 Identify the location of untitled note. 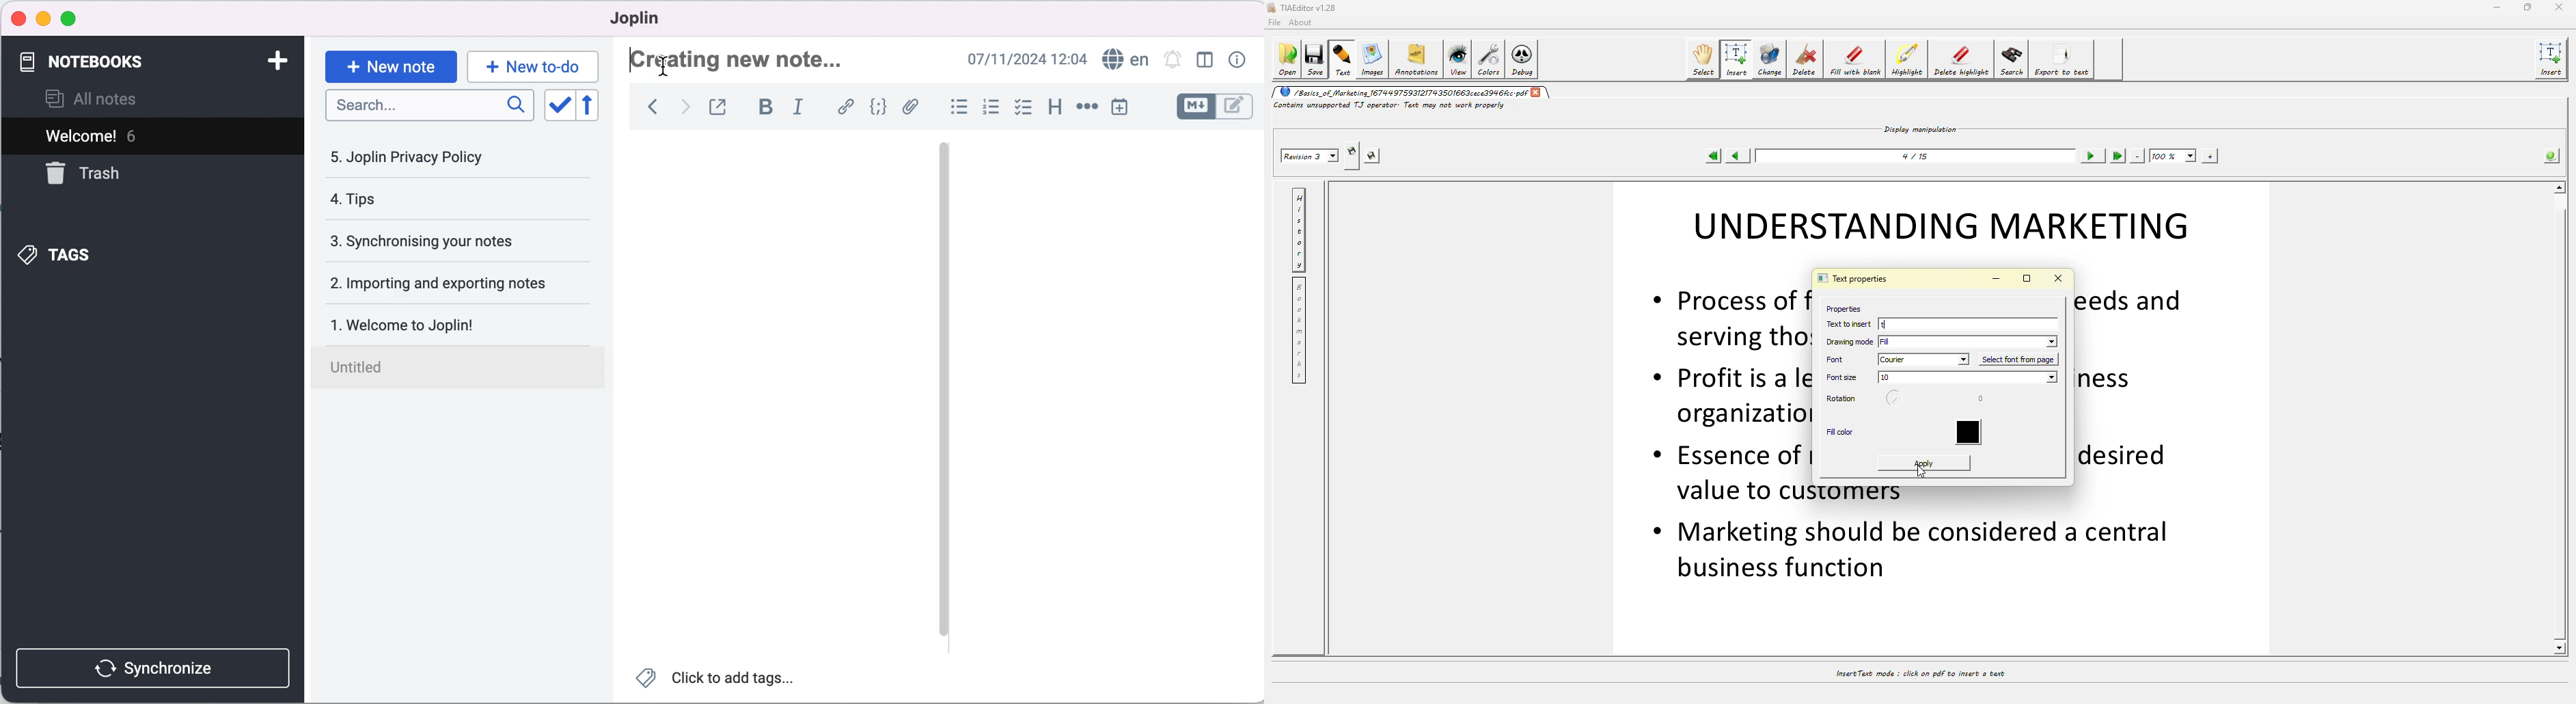
(462, 365).